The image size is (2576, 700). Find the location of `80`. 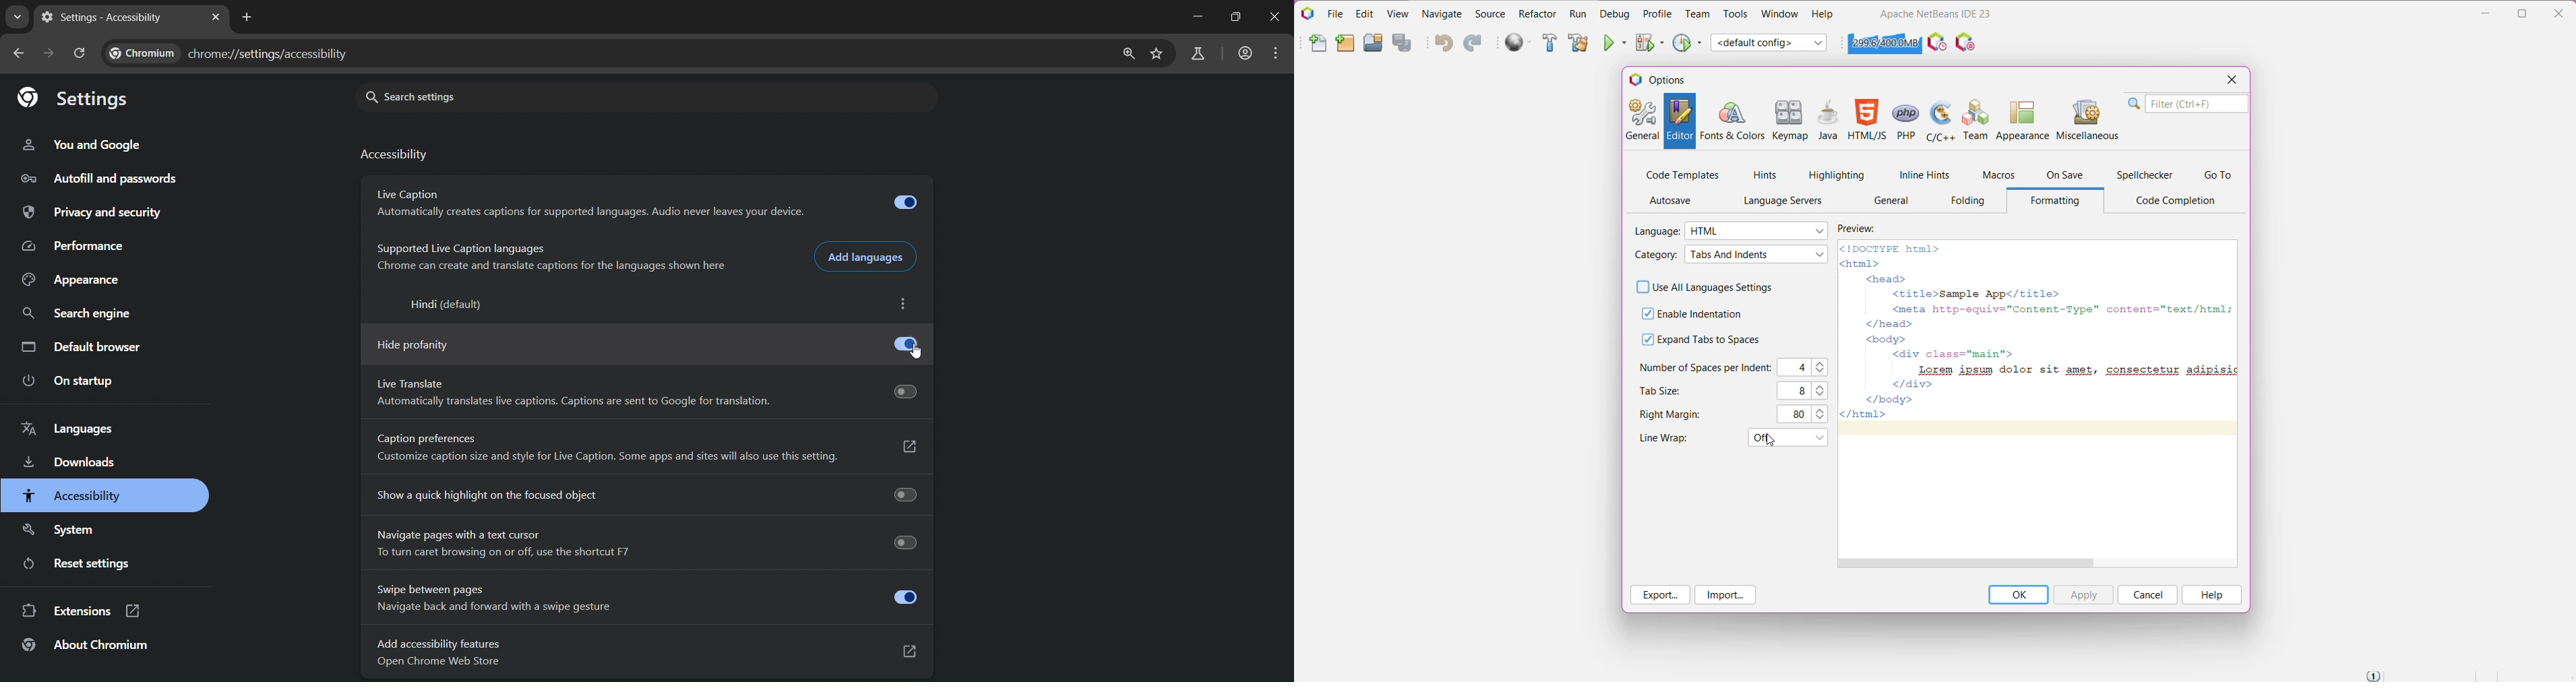

80 is located at coordinates (1797, 414).